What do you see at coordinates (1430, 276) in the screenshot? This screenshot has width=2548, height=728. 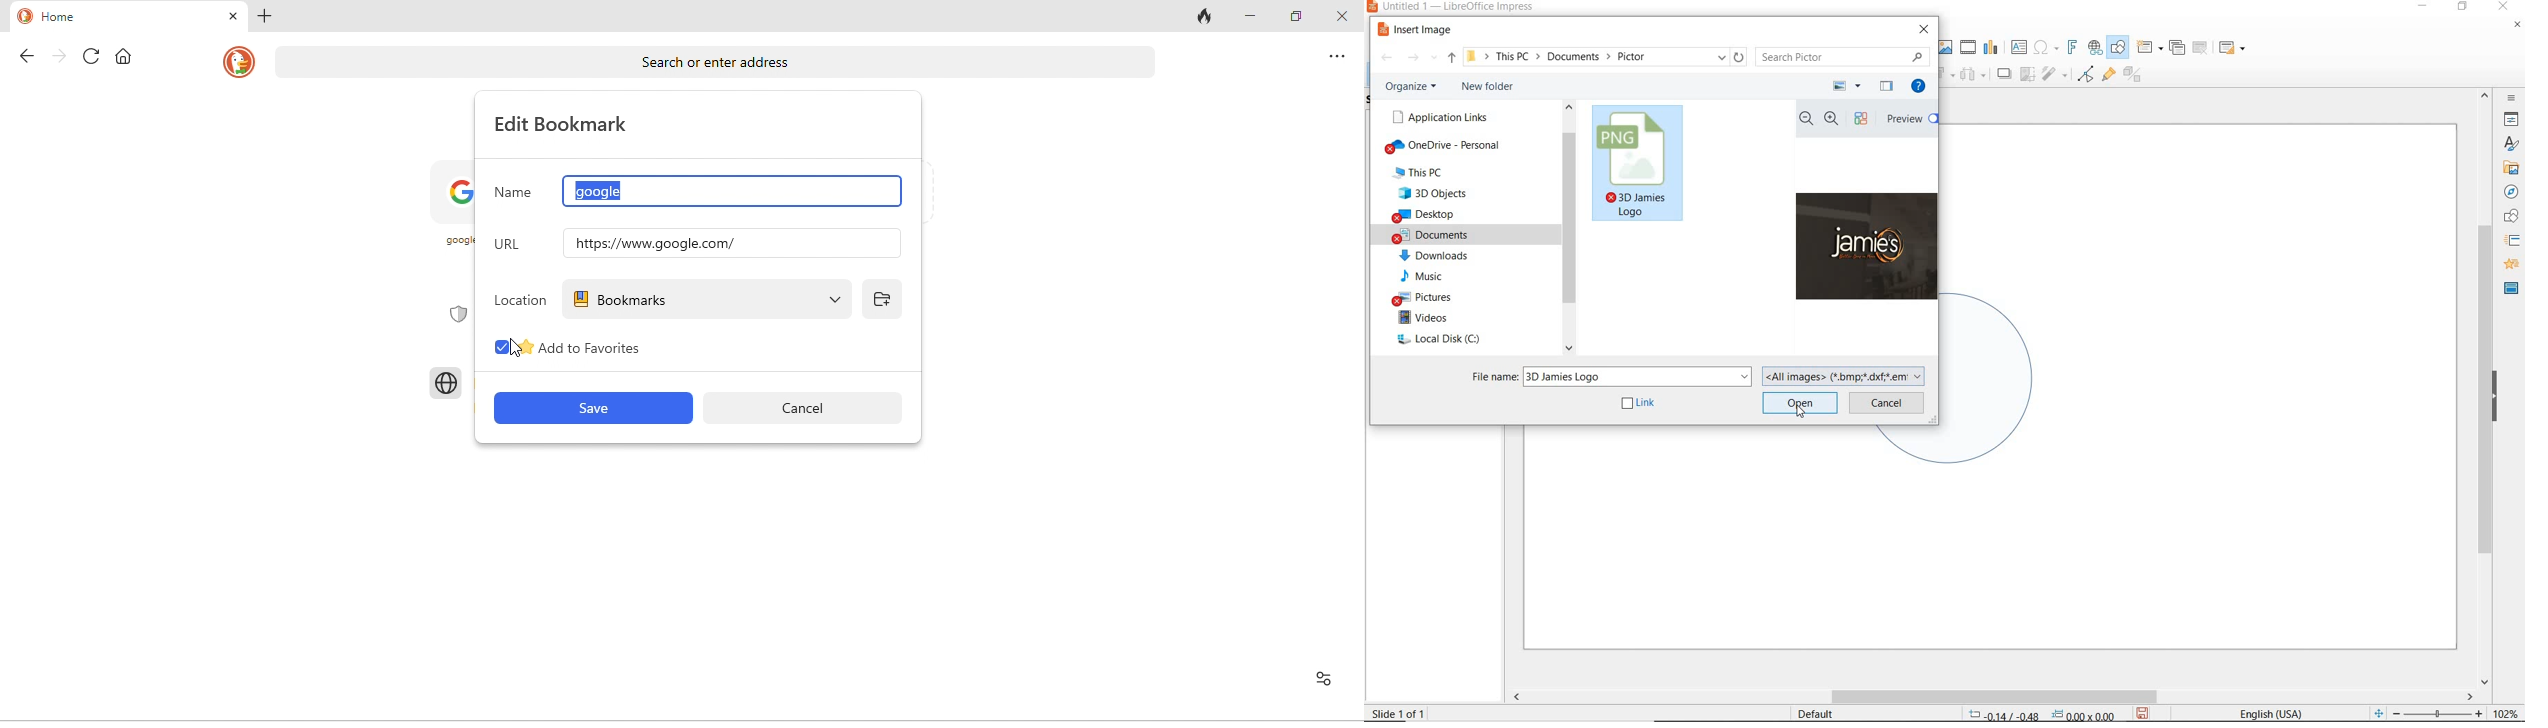 I see `music` at bounding box center [1430, 276].